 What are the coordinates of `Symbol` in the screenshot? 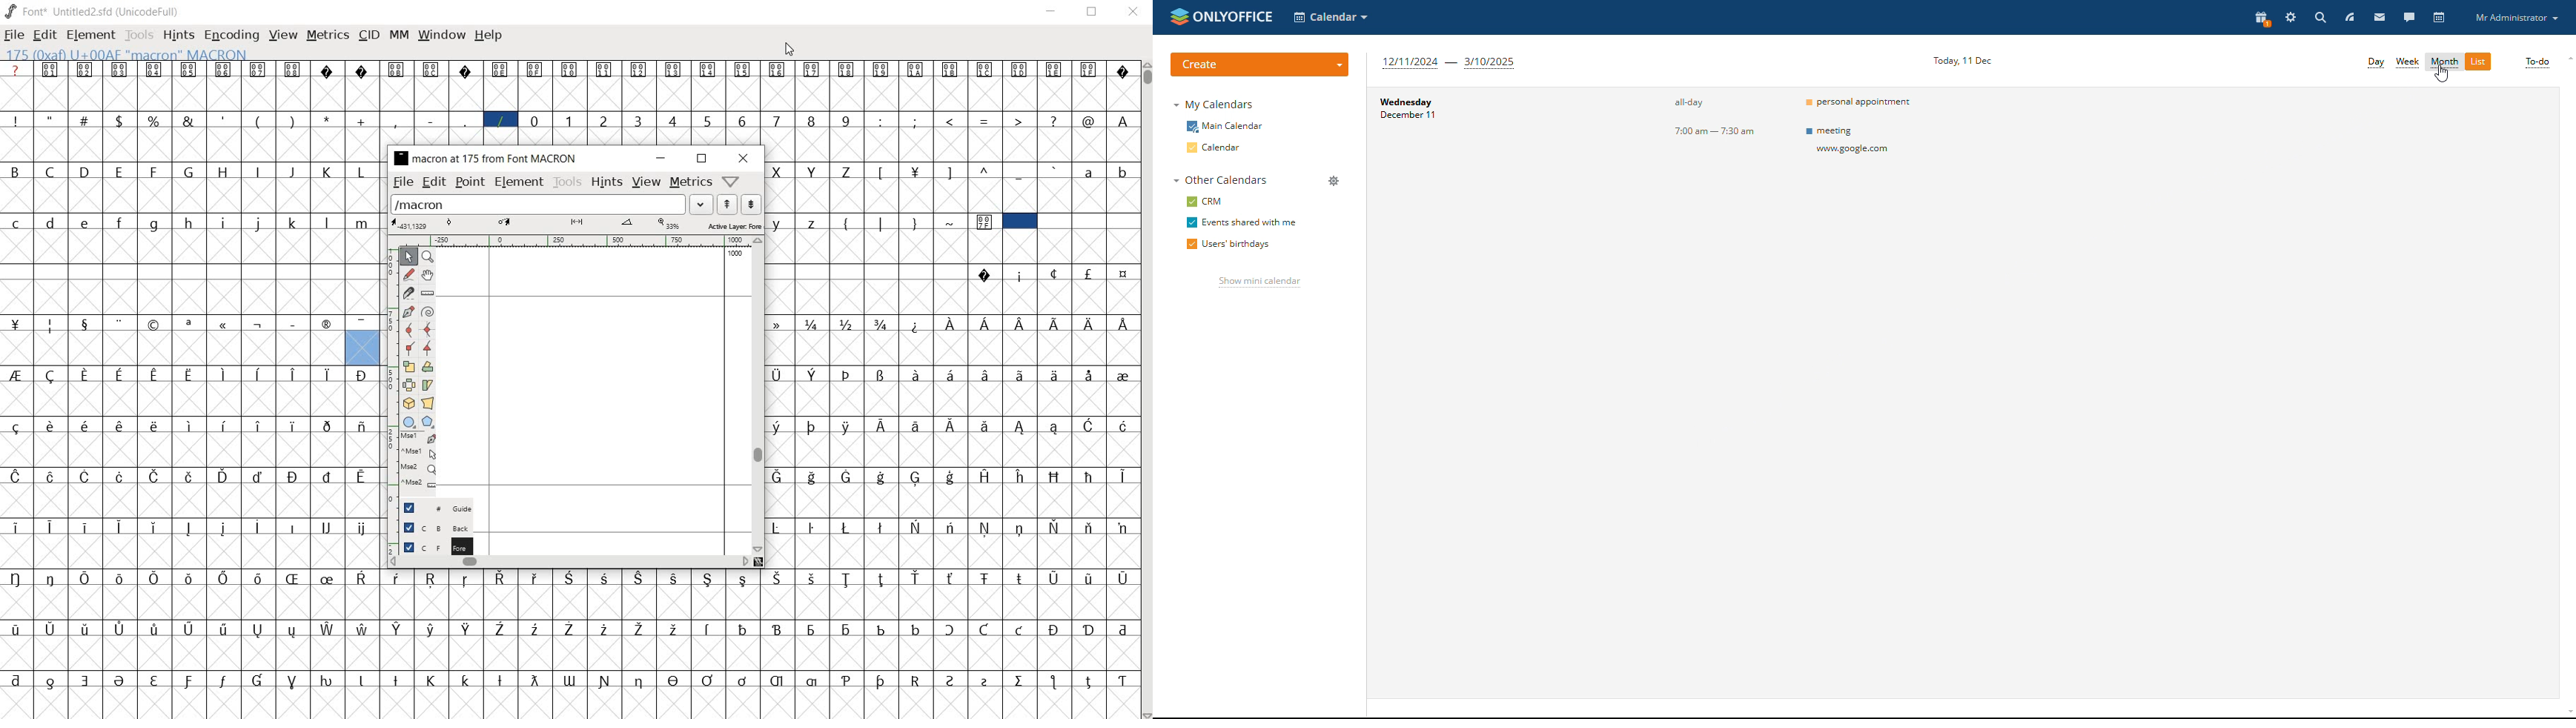 It's located at (398, 577).